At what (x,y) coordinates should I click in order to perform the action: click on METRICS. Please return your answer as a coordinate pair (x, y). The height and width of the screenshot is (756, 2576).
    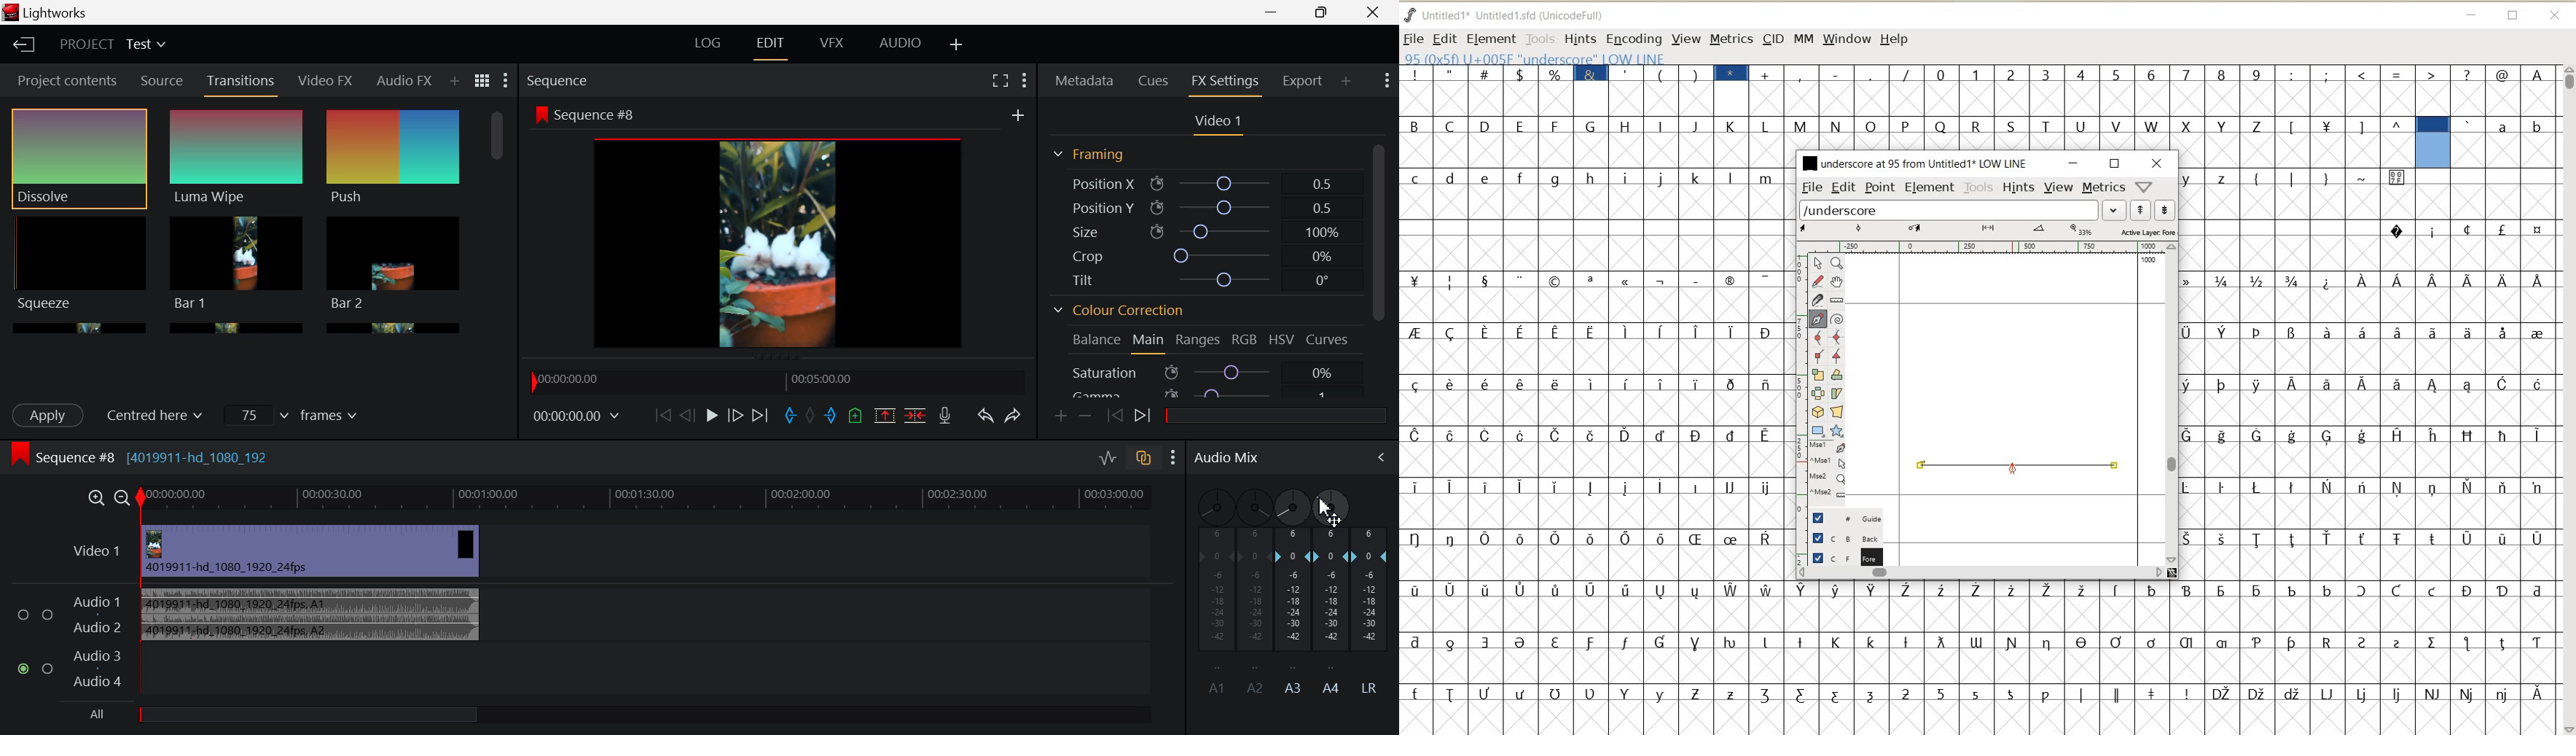
    Looking at the image, I should click on (1731, 39).